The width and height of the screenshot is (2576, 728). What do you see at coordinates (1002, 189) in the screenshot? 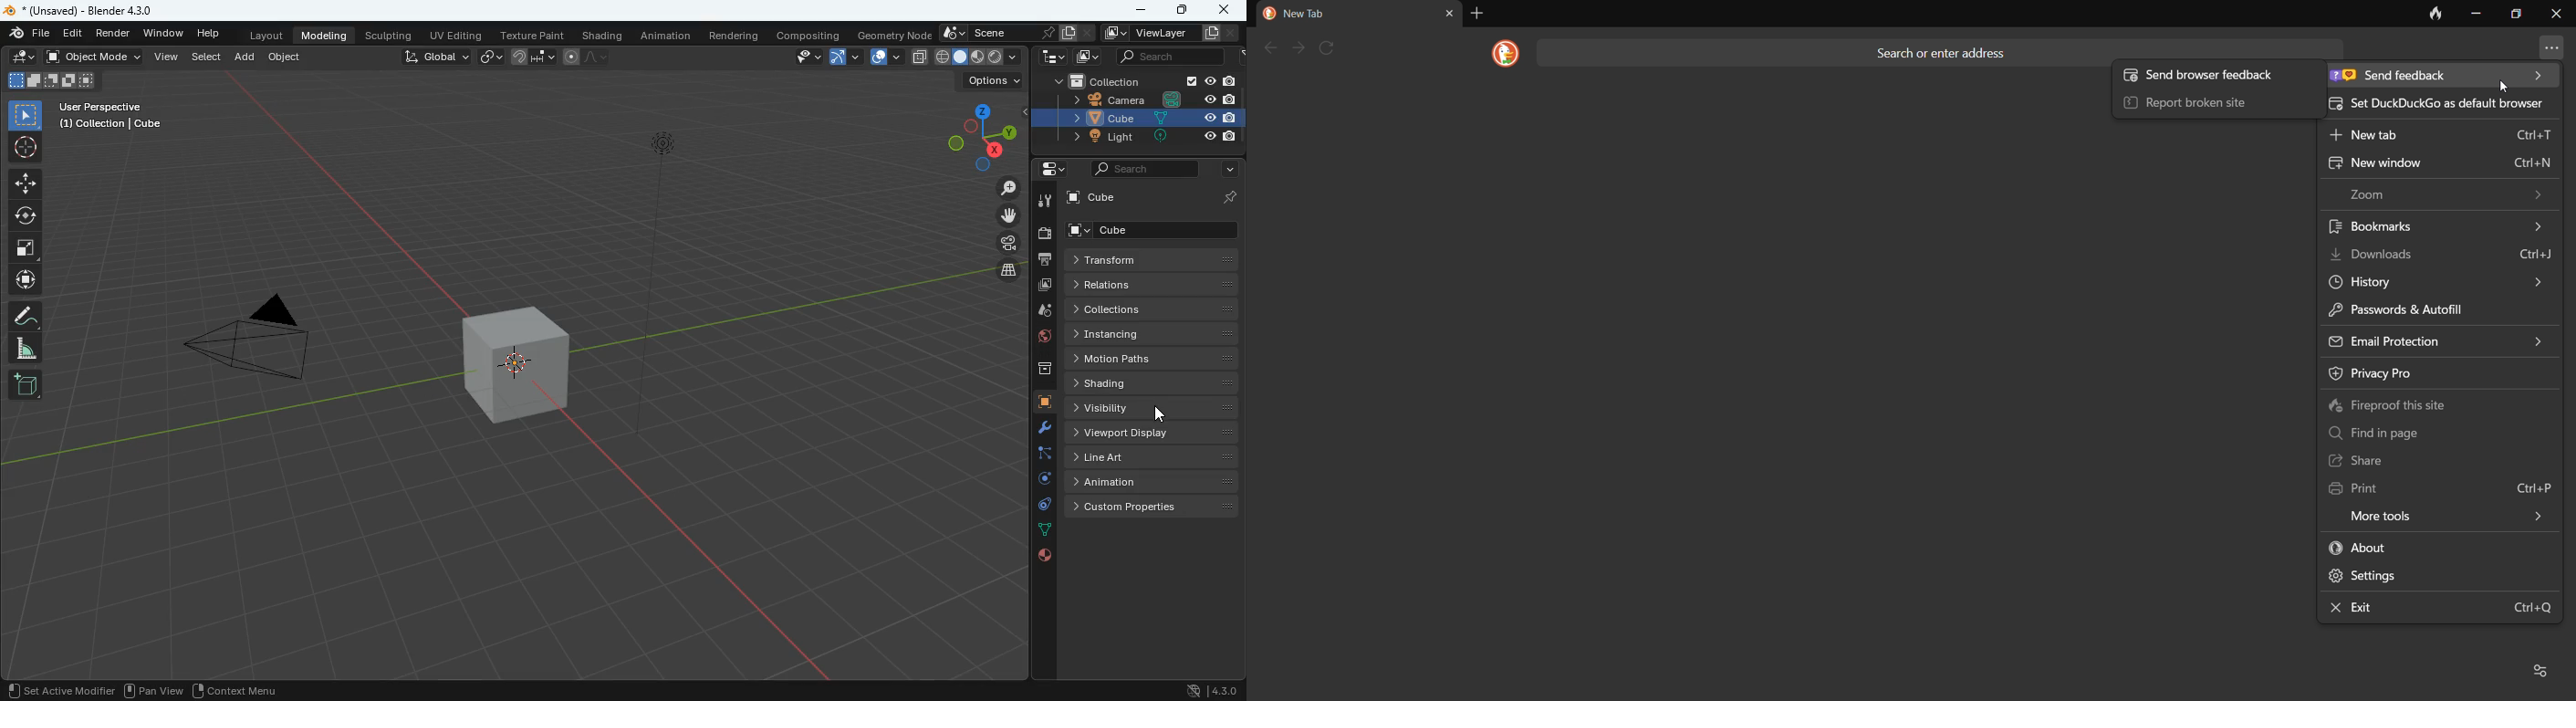
I see `zoom` at bounding box center [1002, 189].